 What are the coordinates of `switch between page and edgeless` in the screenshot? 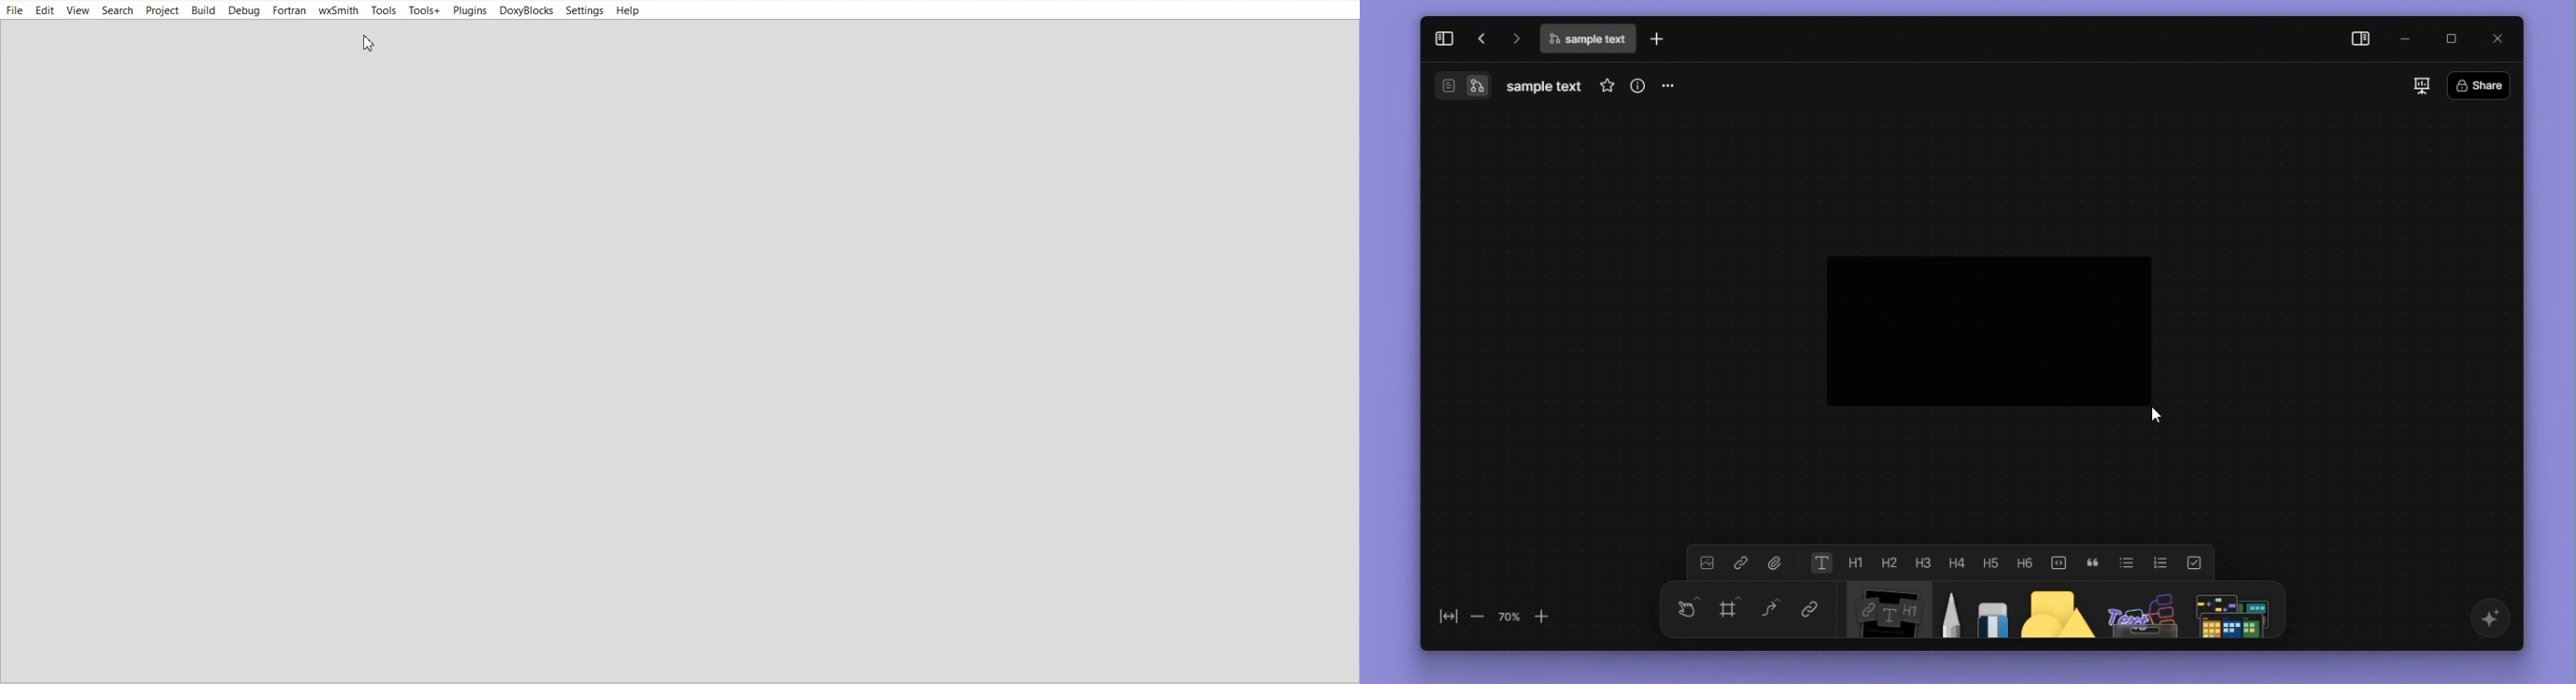 It's located at (1462, 87).